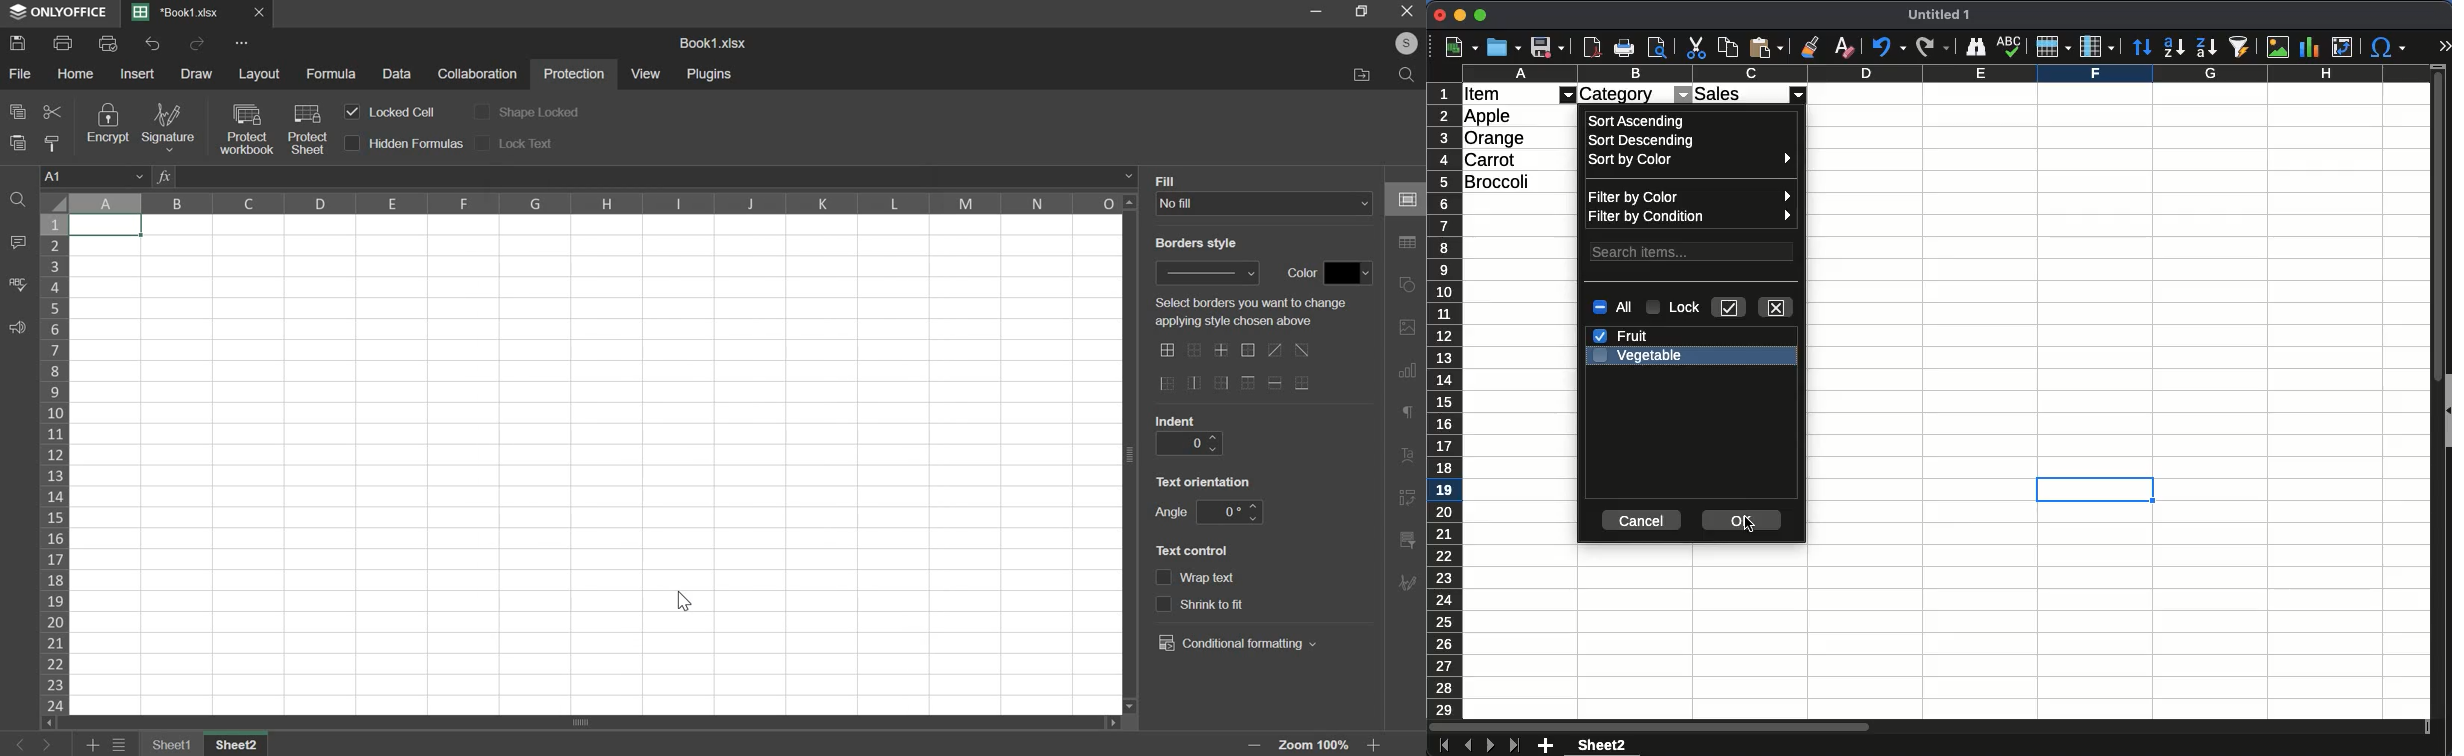 Image resolution: width=2464 pixels, height=756 pixels. What do you see at coordinates (1196, 549) in the screenshot?
I see `text control` at bounding box center [1196, 549].